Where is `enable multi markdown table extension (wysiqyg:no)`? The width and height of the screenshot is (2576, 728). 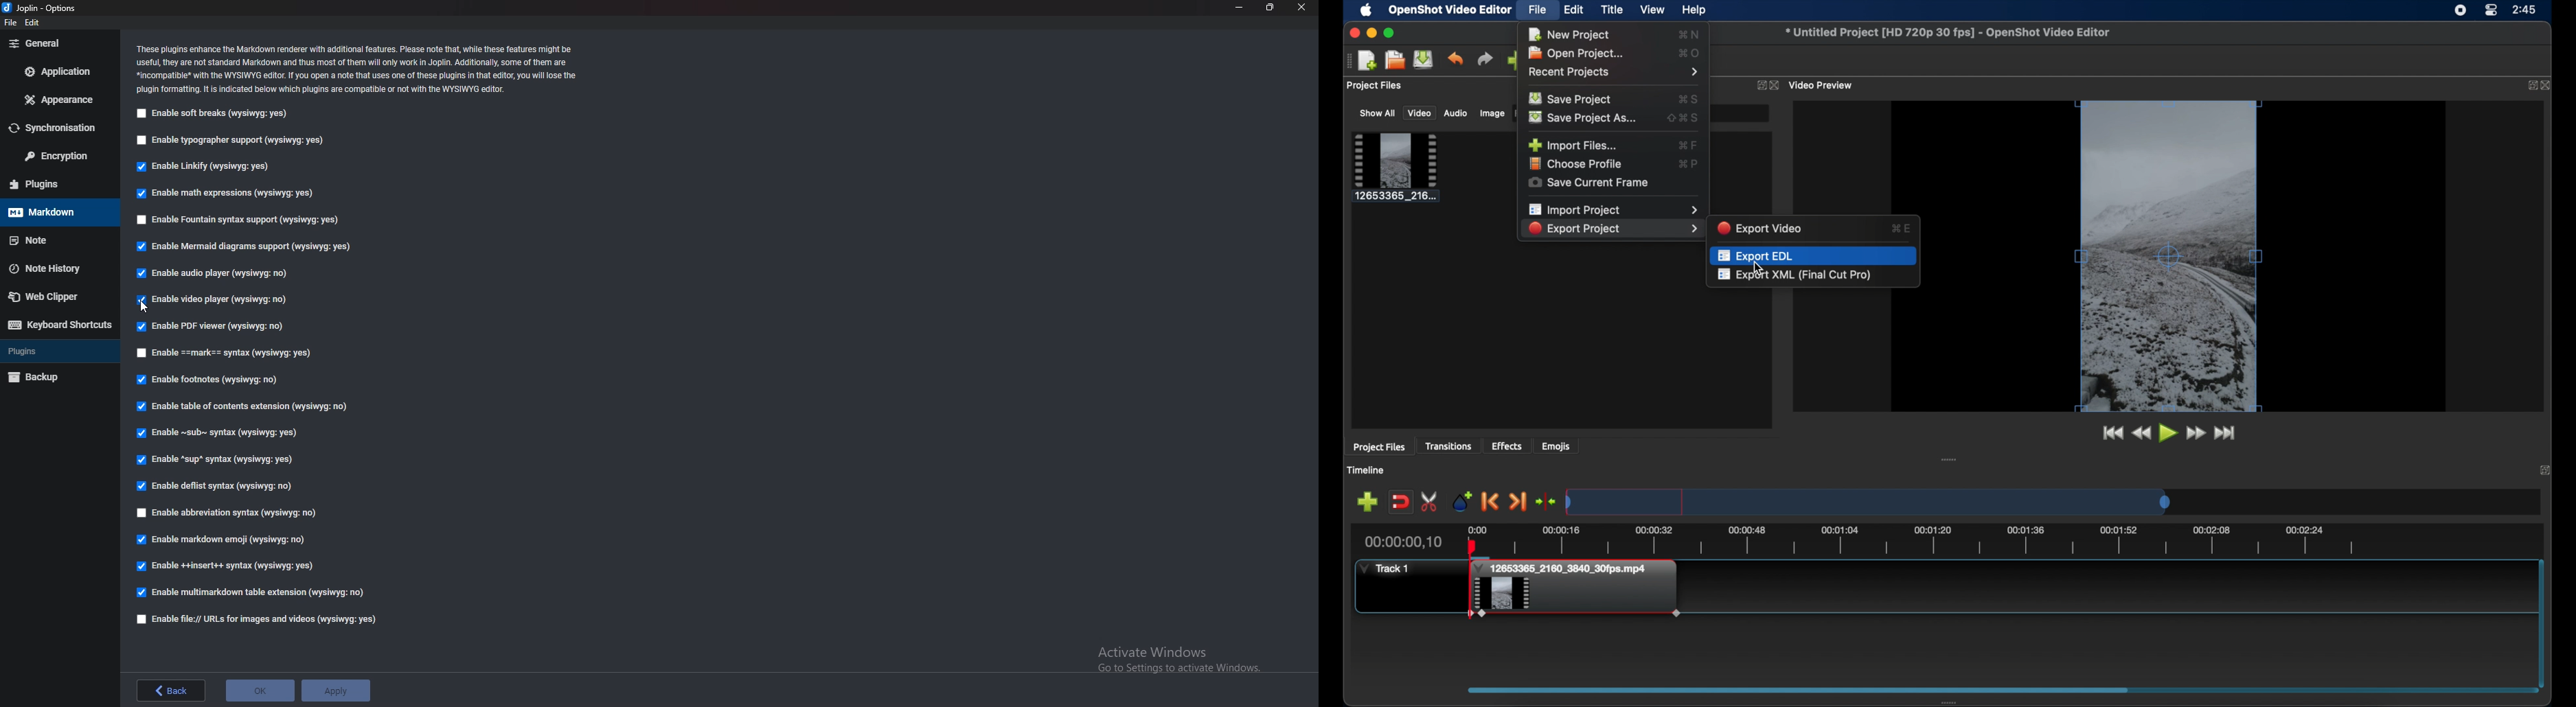 enable multi markdown table extension (wysiqyg:no) is located at coordinates (253, 592).